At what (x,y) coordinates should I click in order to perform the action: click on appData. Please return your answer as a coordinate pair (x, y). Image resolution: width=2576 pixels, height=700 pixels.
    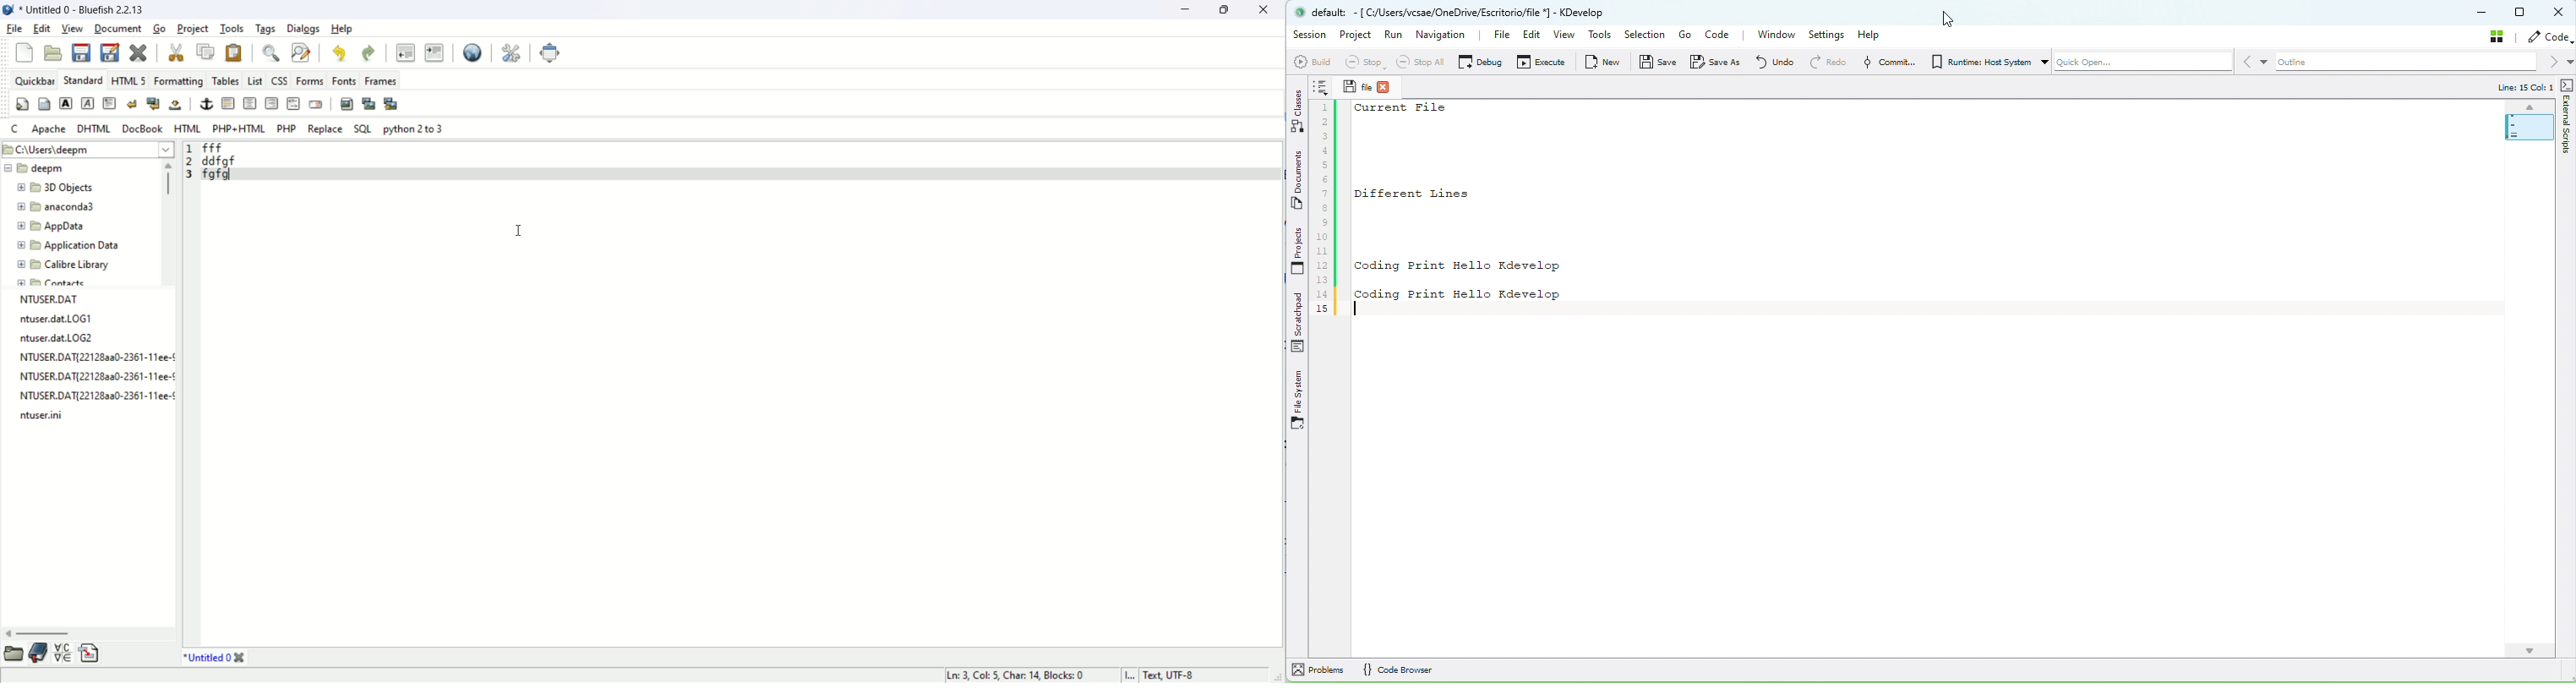
    Looking at the image, I should click on (52, 226).